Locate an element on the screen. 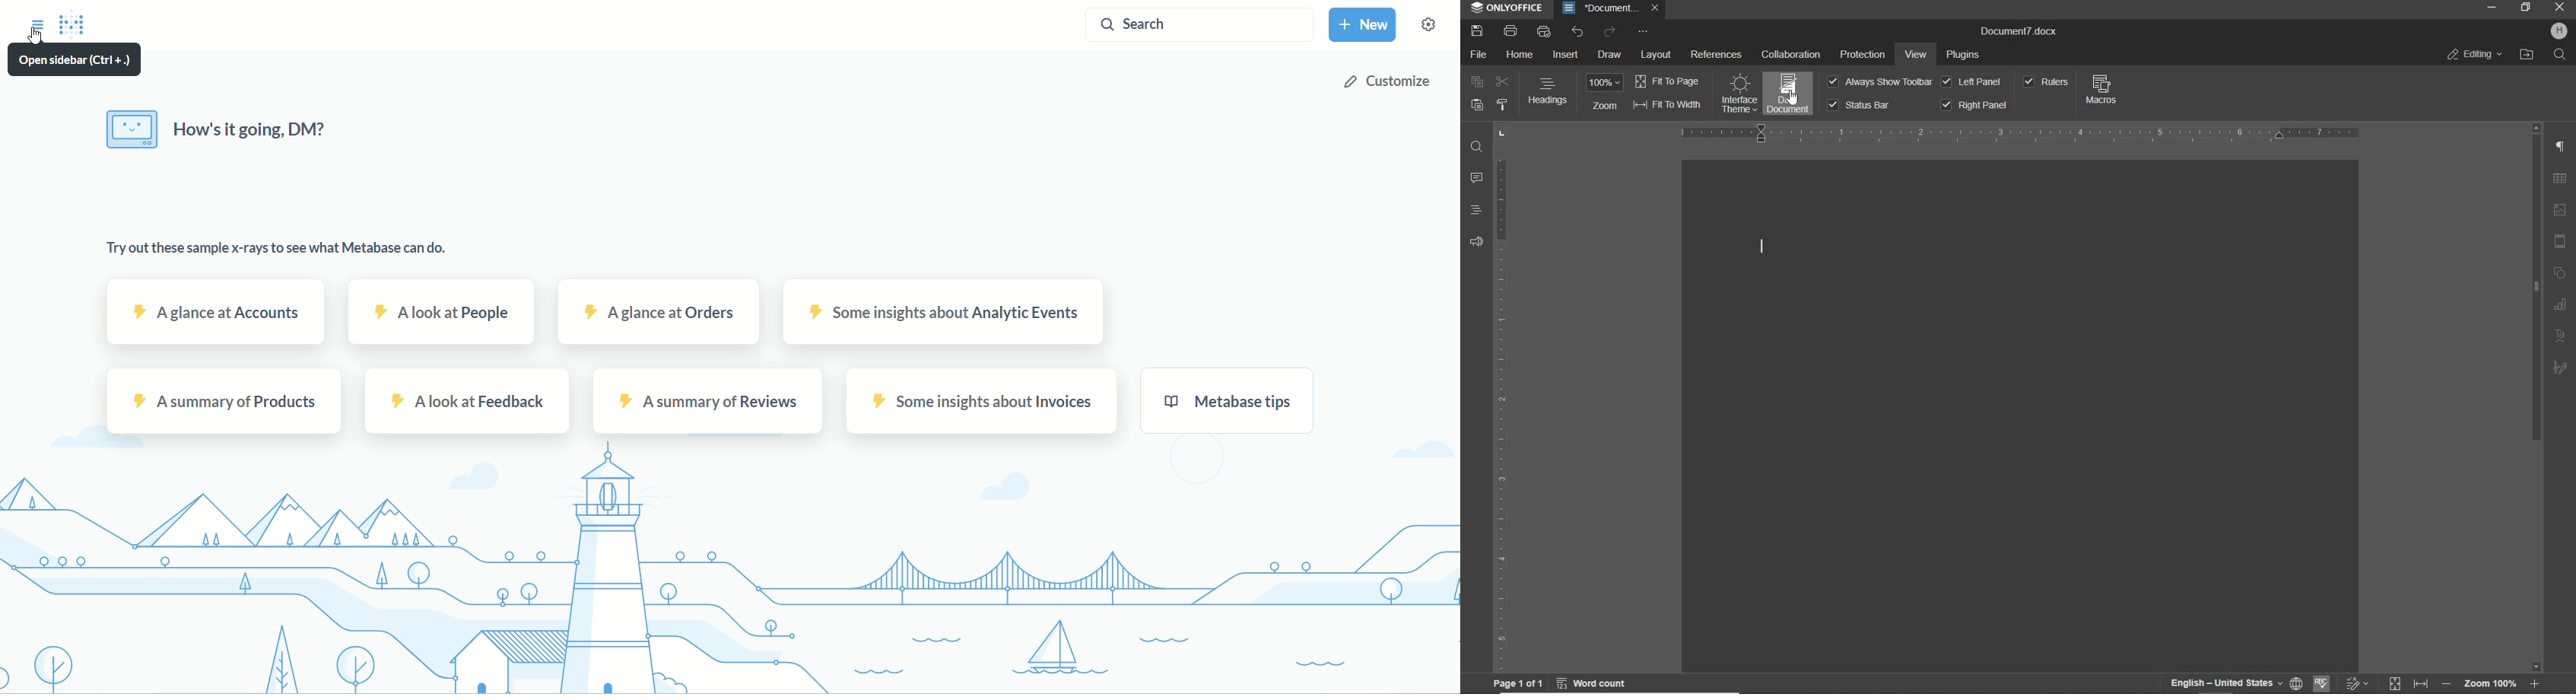 The width and height of the screenshot is (2576, 700). QUICK PRINT is located at coordinates (1543, 31).